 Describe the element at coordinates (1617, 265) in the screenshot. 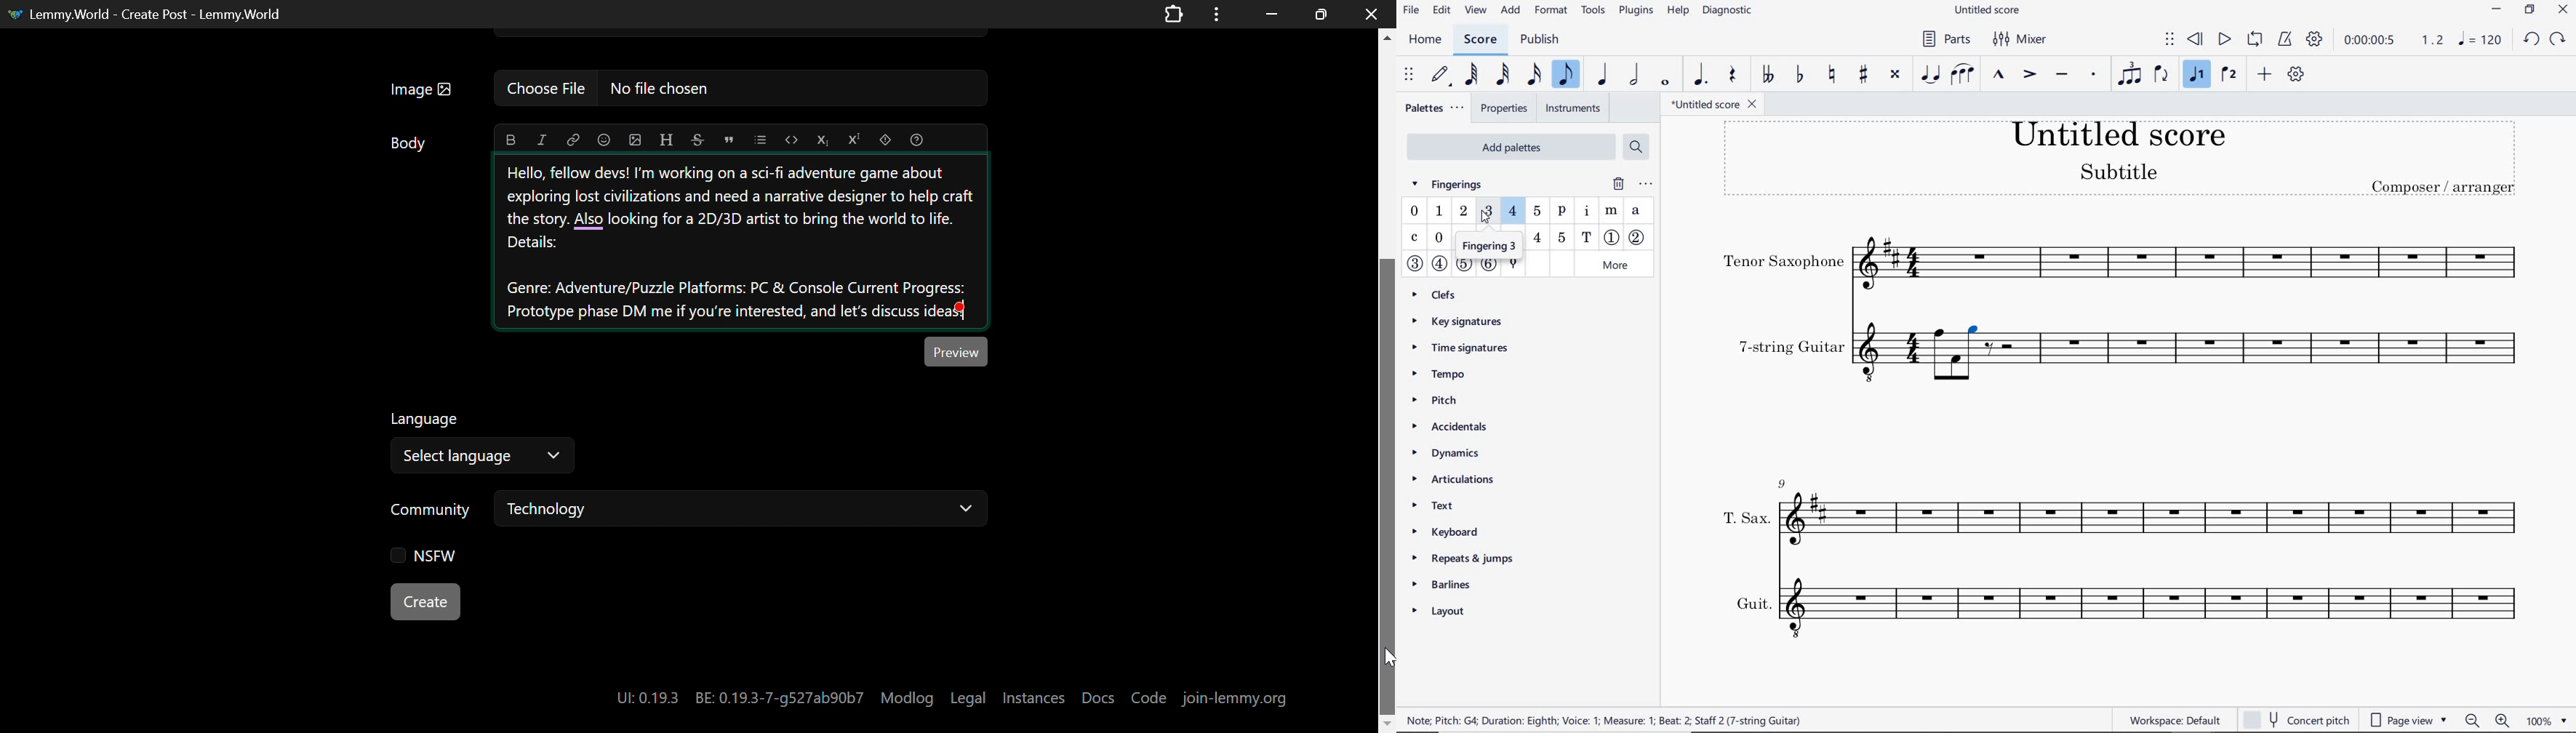

I see `more` at that location.